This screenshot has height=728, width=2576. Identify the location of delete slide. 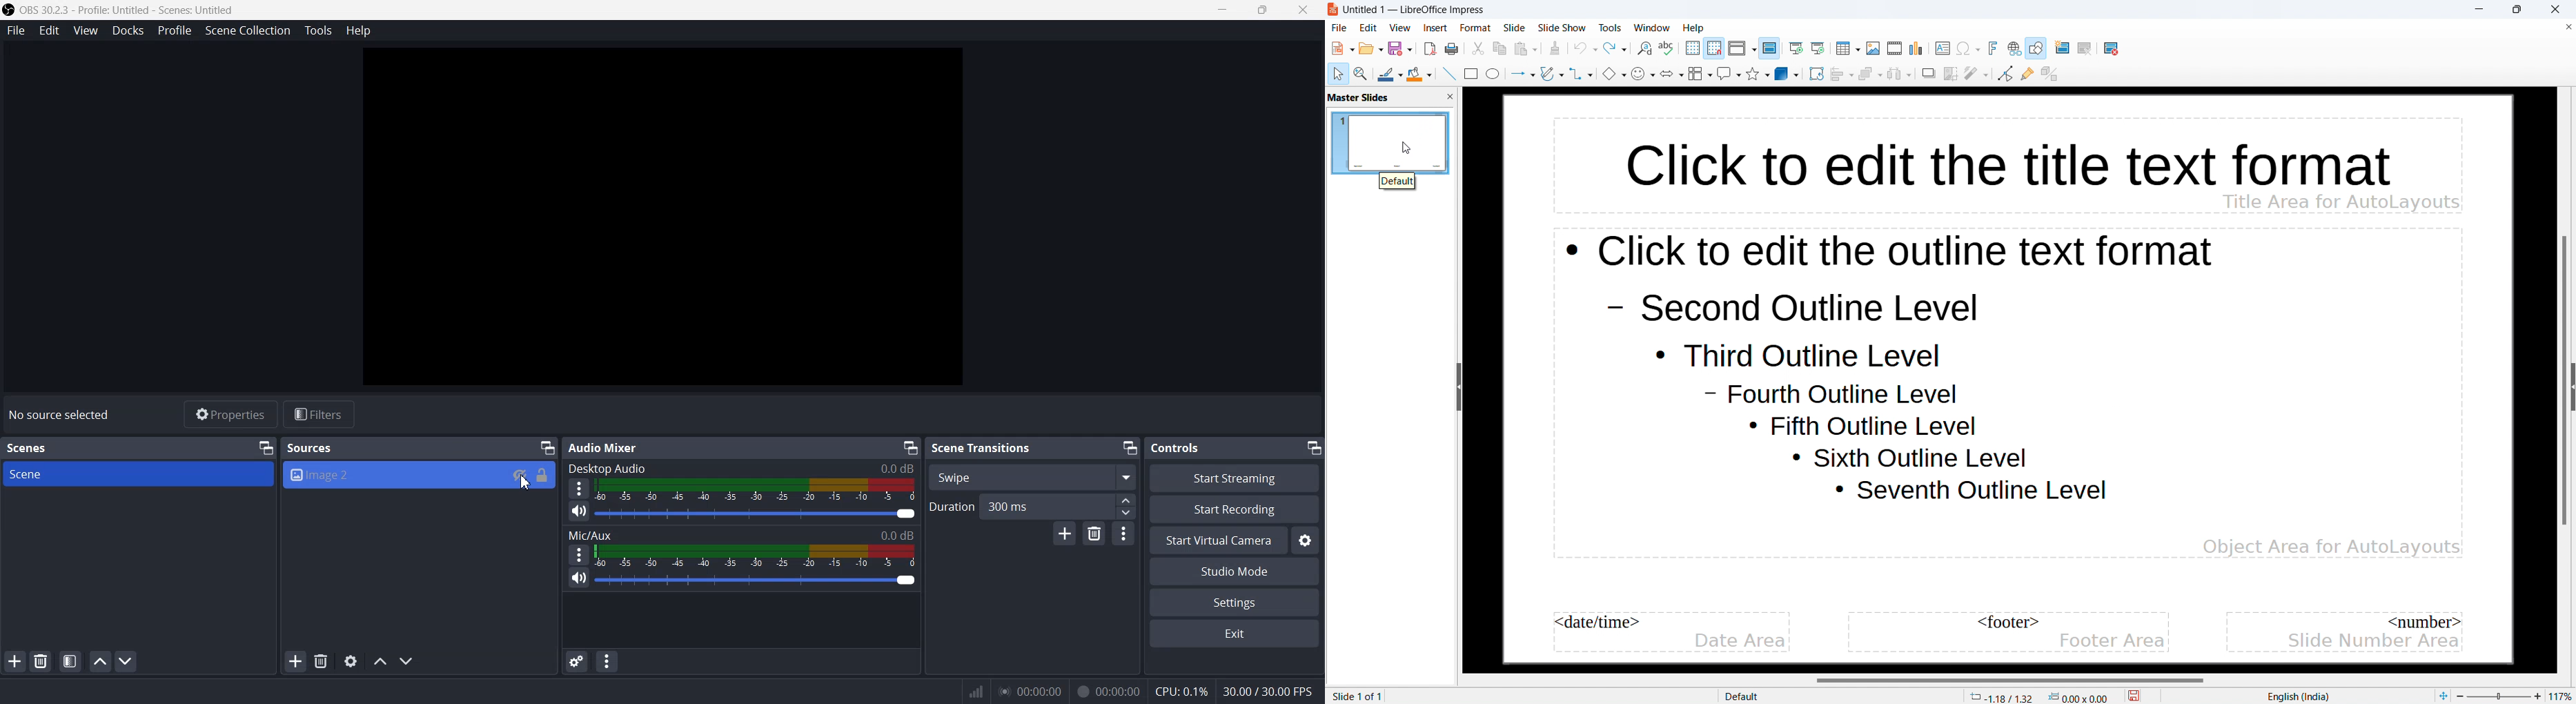
(2114, 50).